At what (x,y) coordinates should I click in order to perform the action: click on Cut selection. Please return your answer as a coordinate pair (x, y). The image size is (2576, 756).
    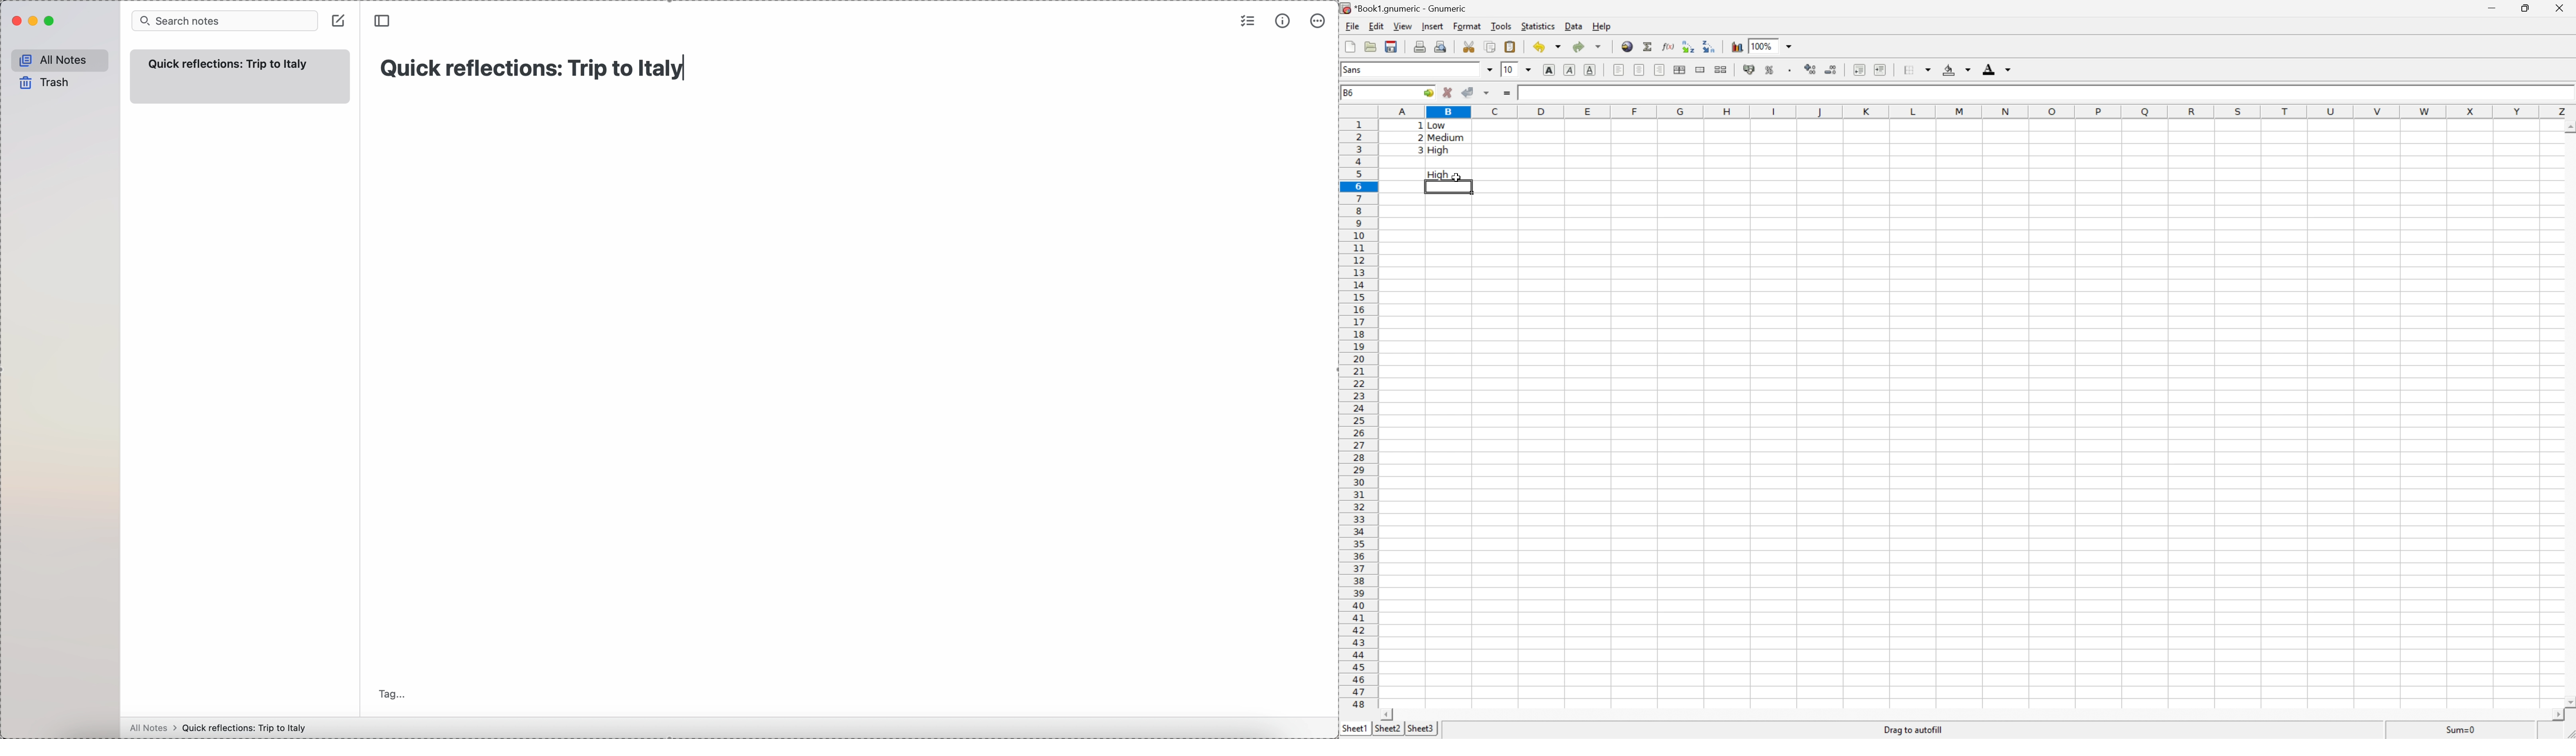
    Looking at the image, I should click on (1469, 46).